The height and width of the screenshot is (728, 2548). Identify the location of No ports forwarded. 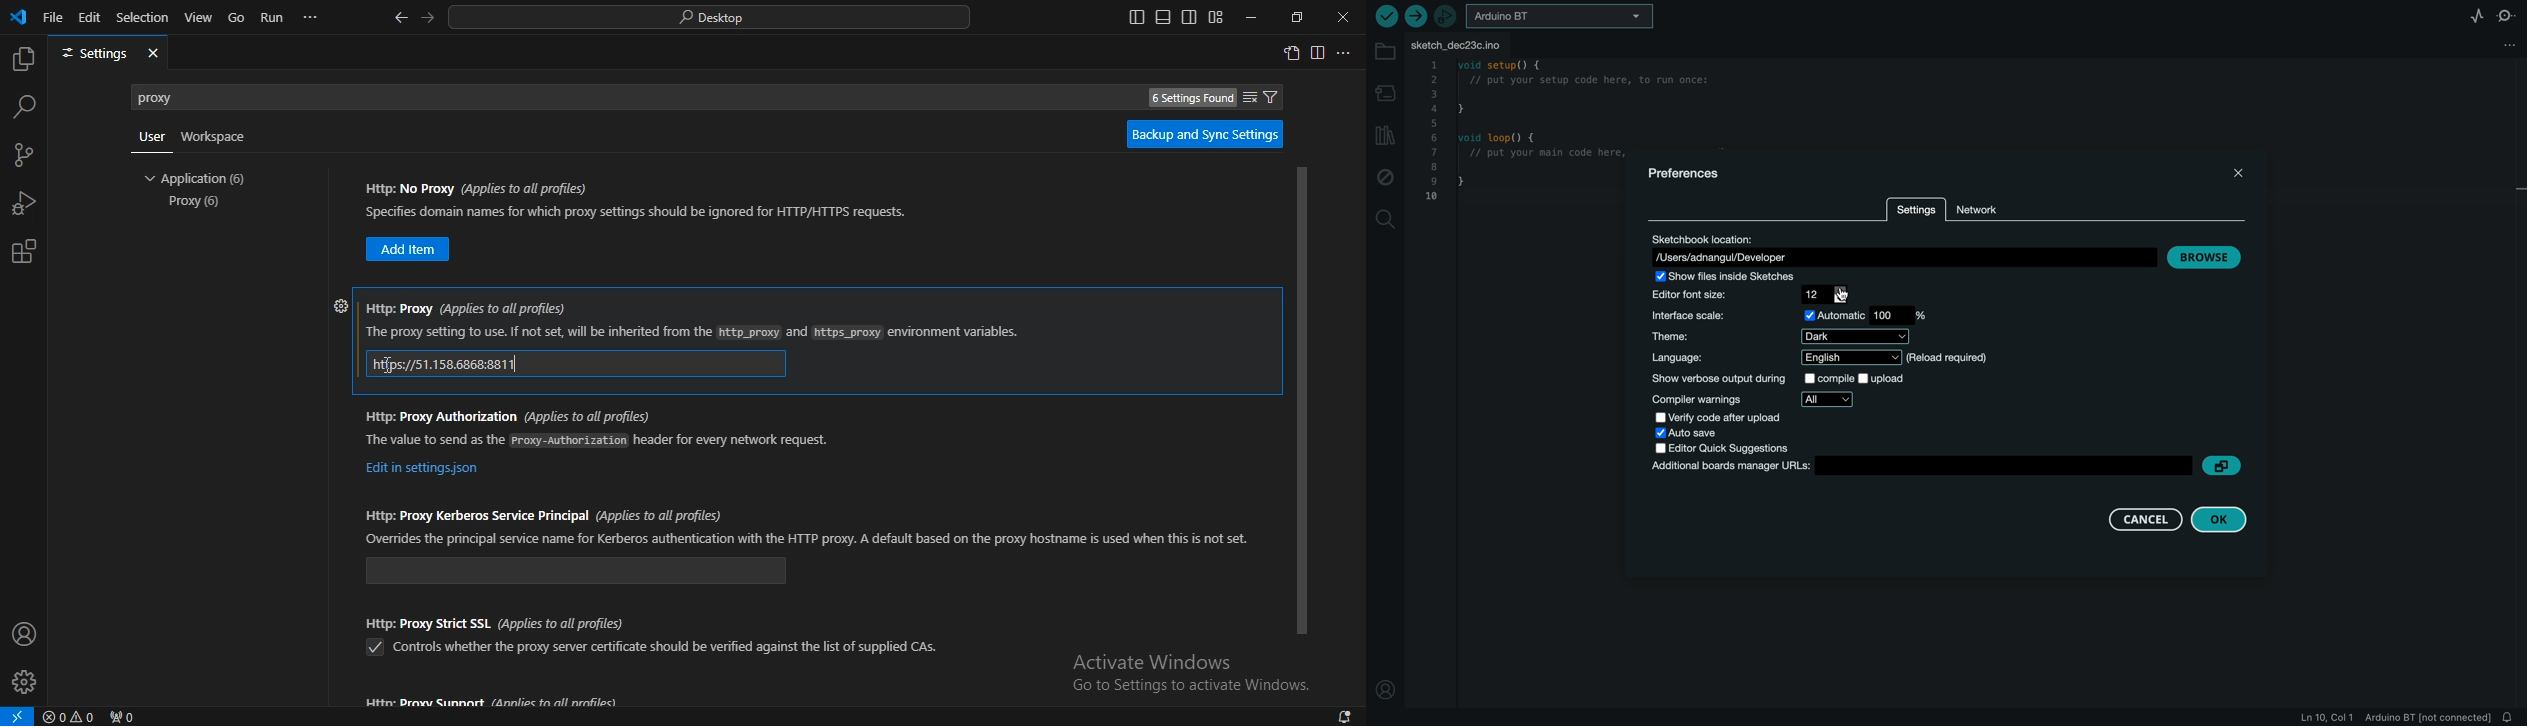
(125, 715).